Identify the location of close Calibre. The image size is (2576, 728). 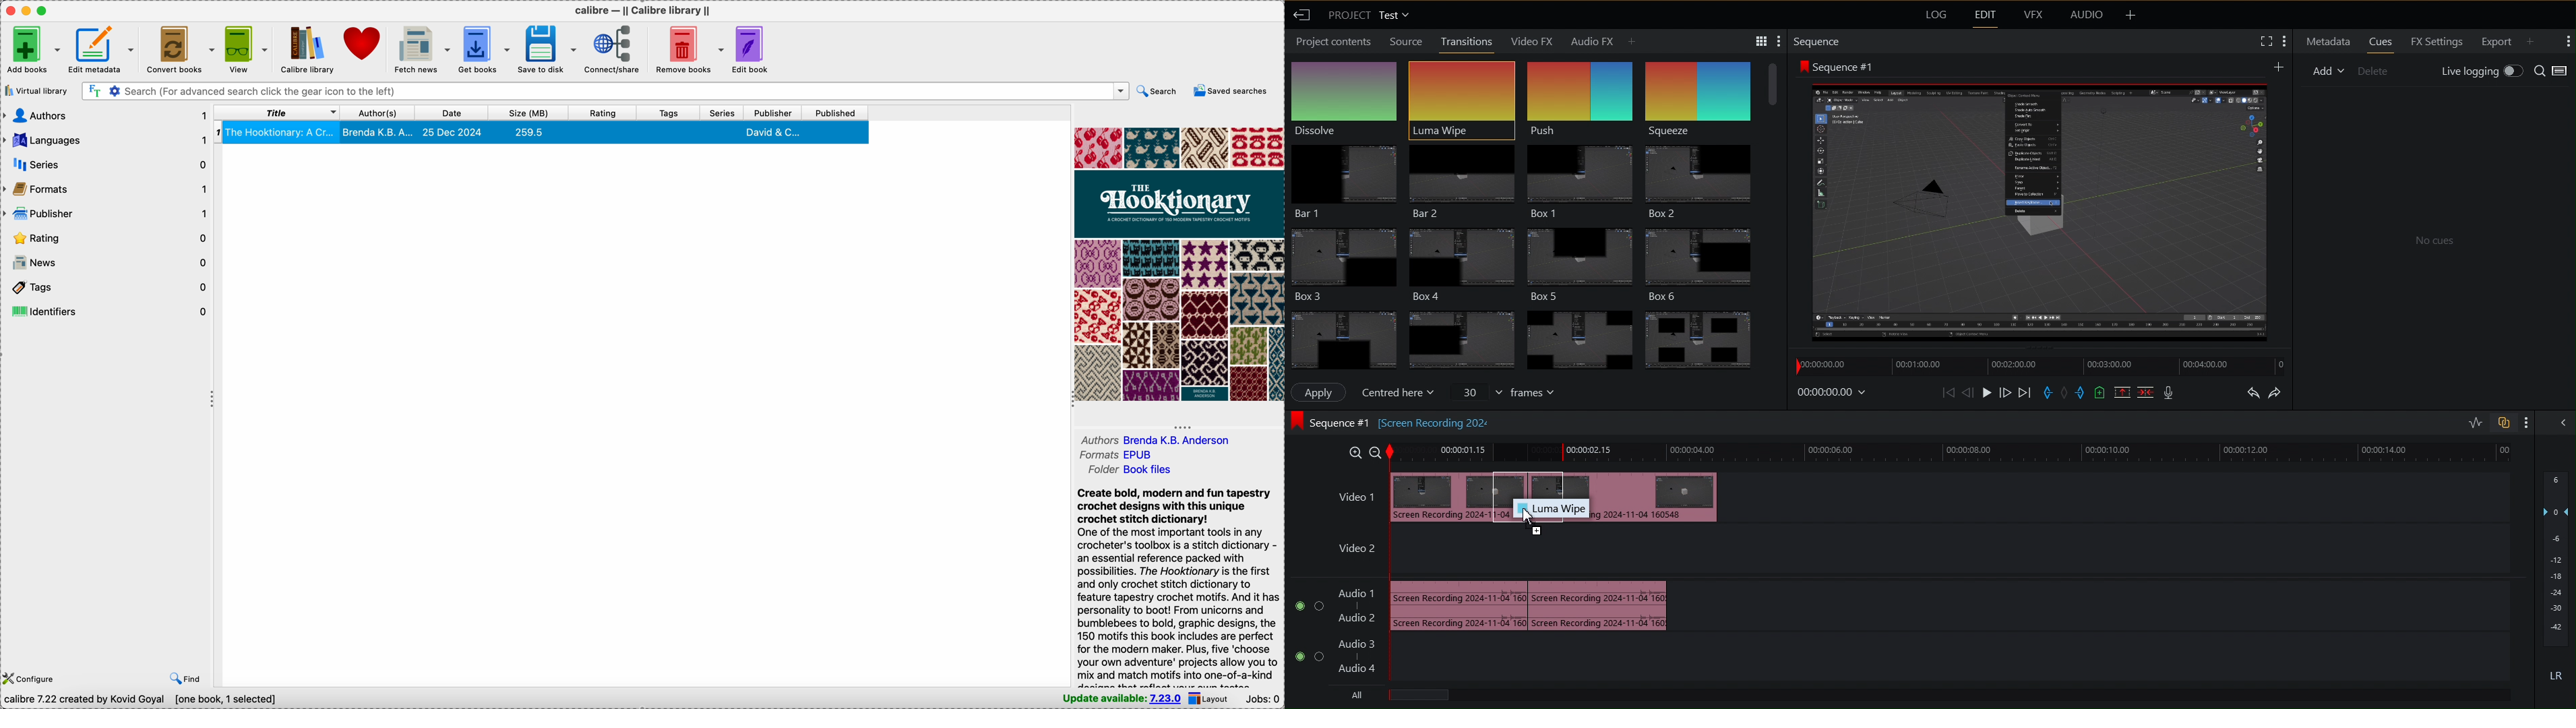
(11, 11).